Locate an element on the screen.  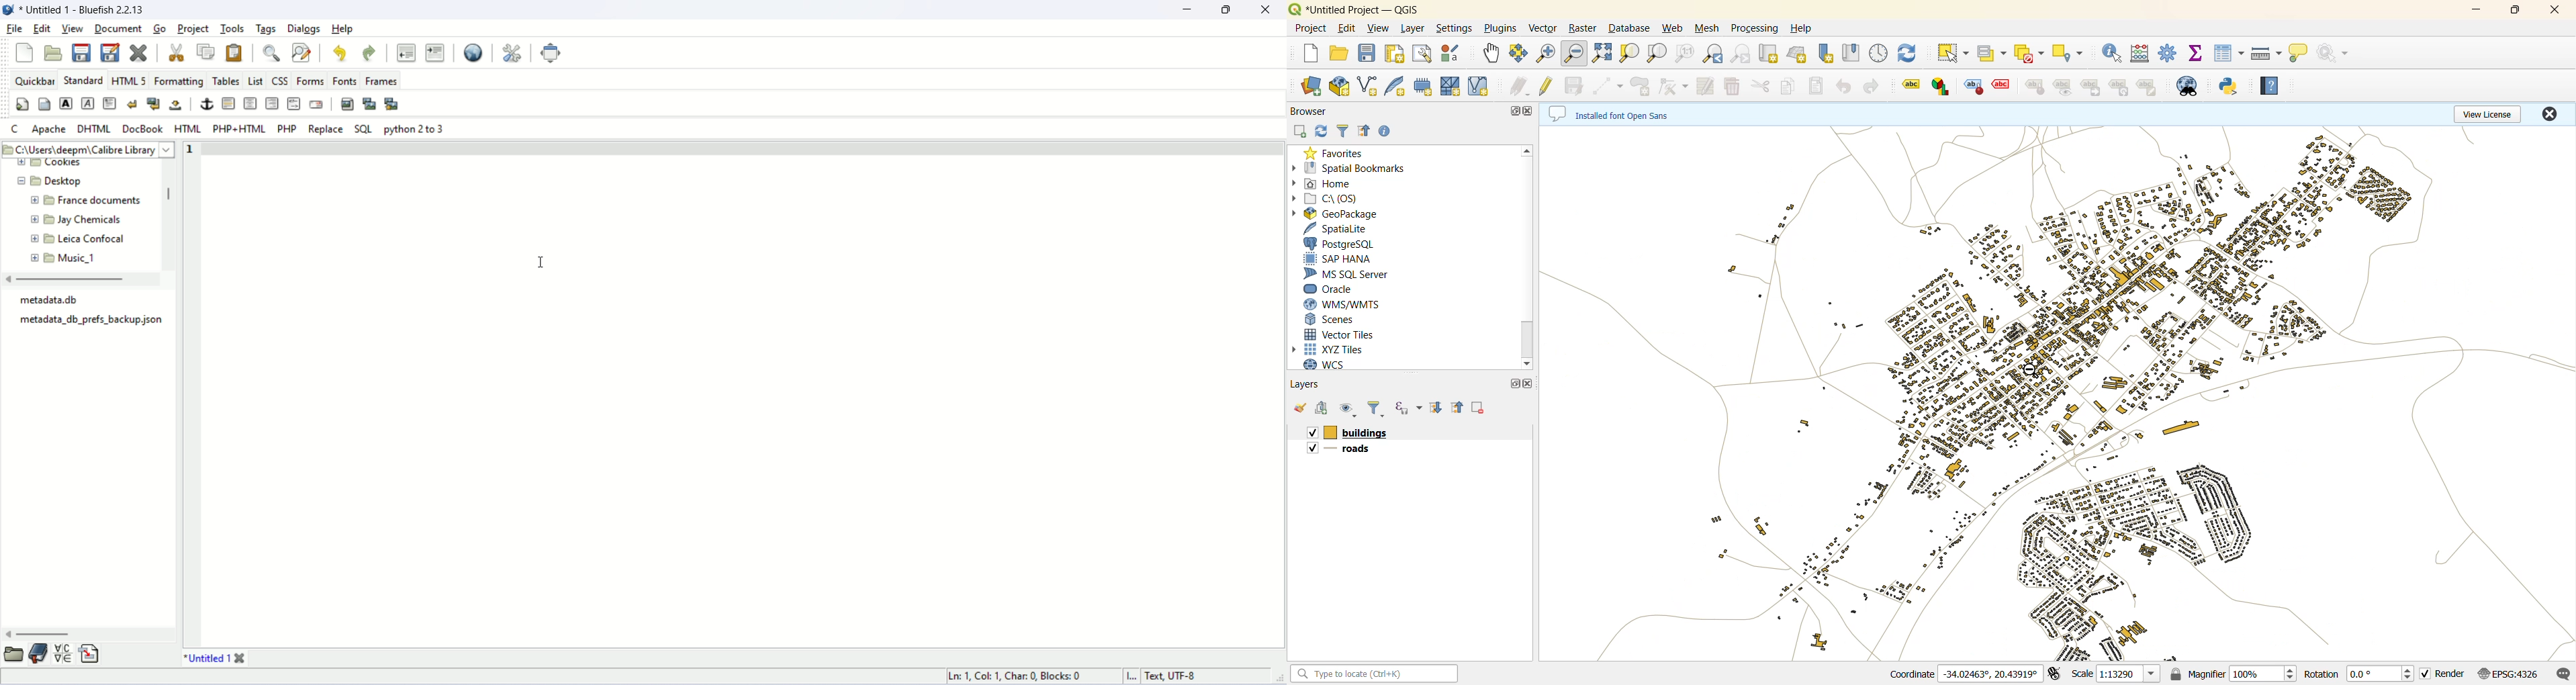
forms is located at coordinates (311, 81).